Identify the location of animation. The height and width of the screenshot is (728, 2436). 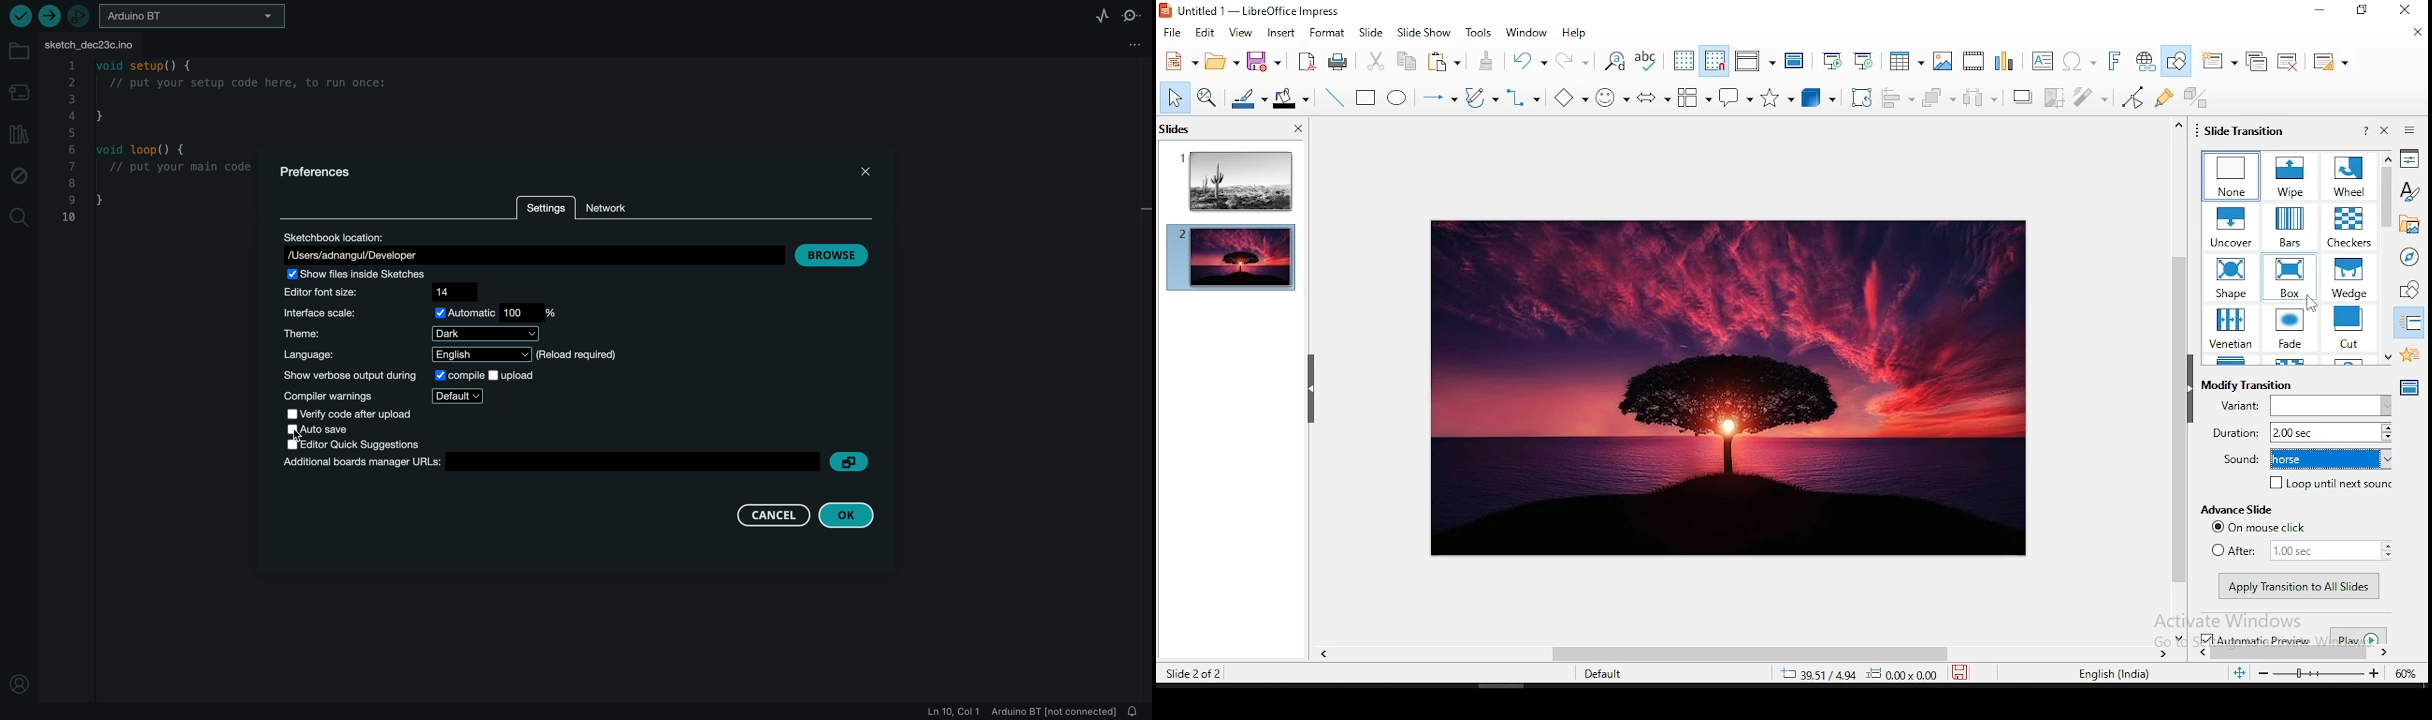
(2408, 353).